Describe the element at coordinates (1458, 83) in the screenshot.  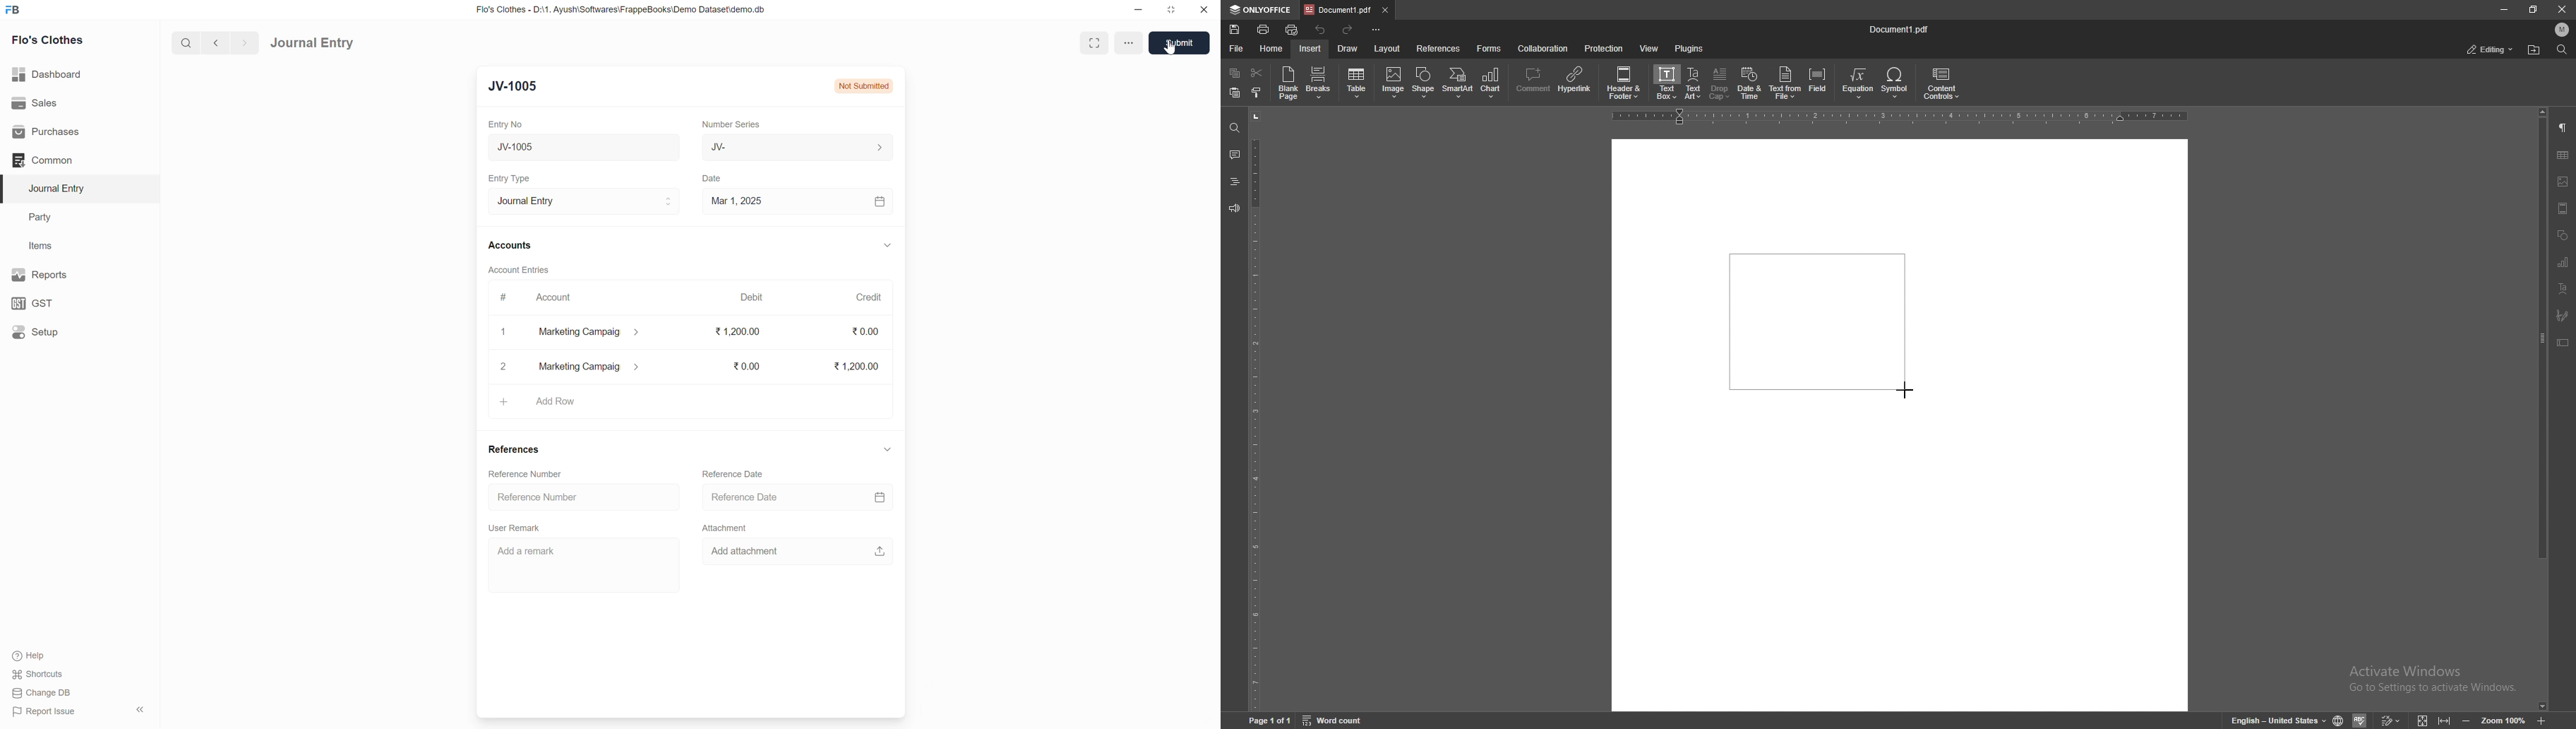
I see `smart art` at that location.